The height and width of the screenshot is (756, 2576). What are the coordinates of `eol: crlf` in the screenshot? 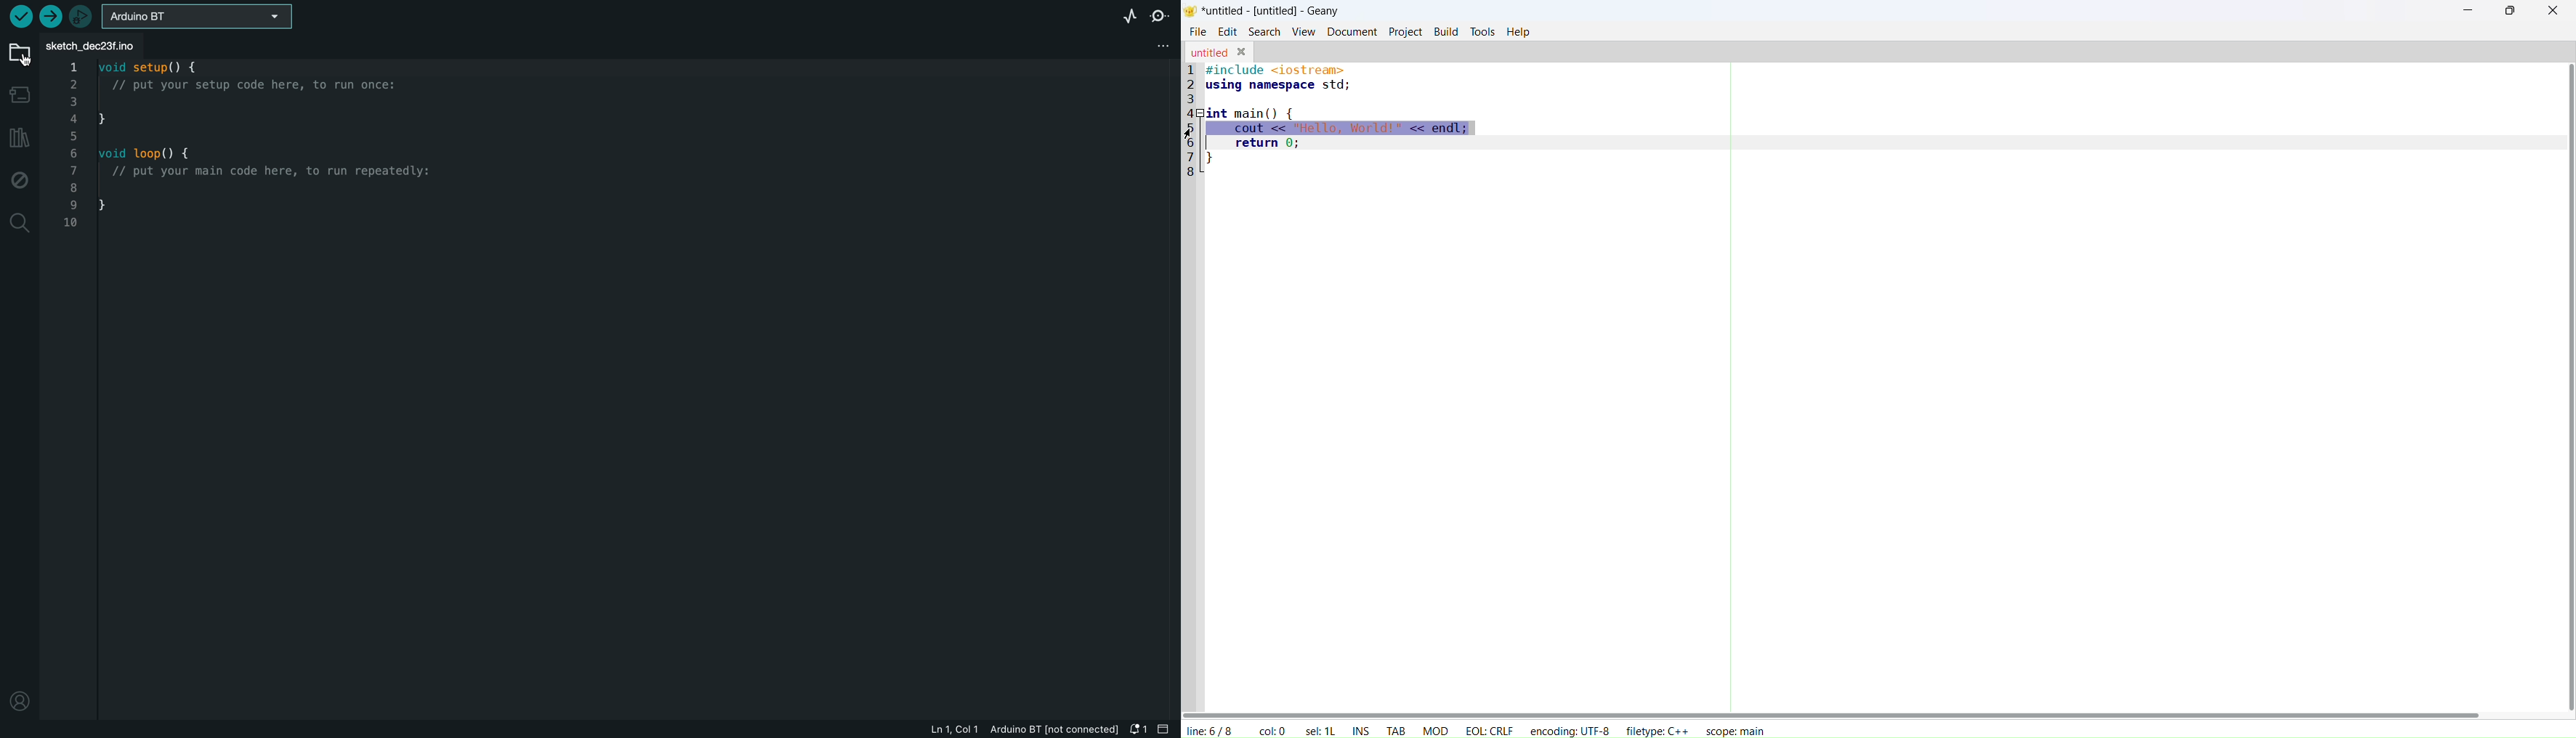 It's located at (1490, 729).